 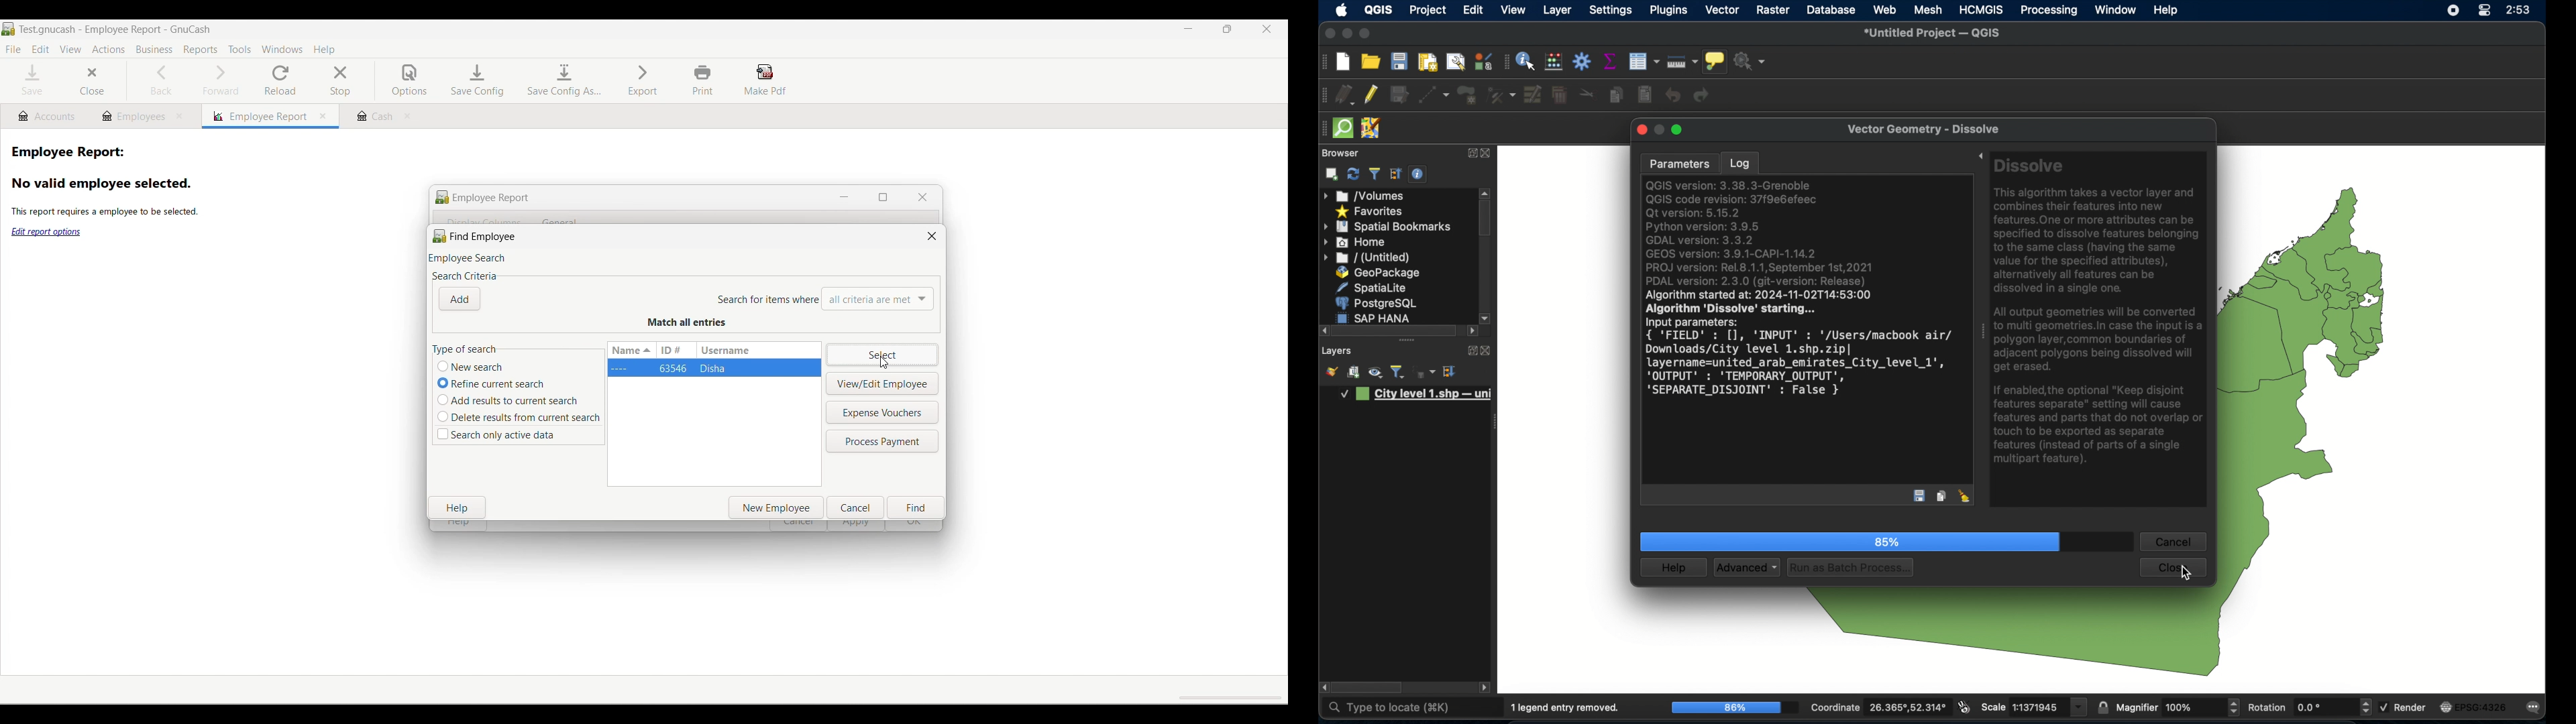 What do you see at coordinates (1644, 95) in the screenshot?
I see `paste features` at bounding box center [1644, 95].